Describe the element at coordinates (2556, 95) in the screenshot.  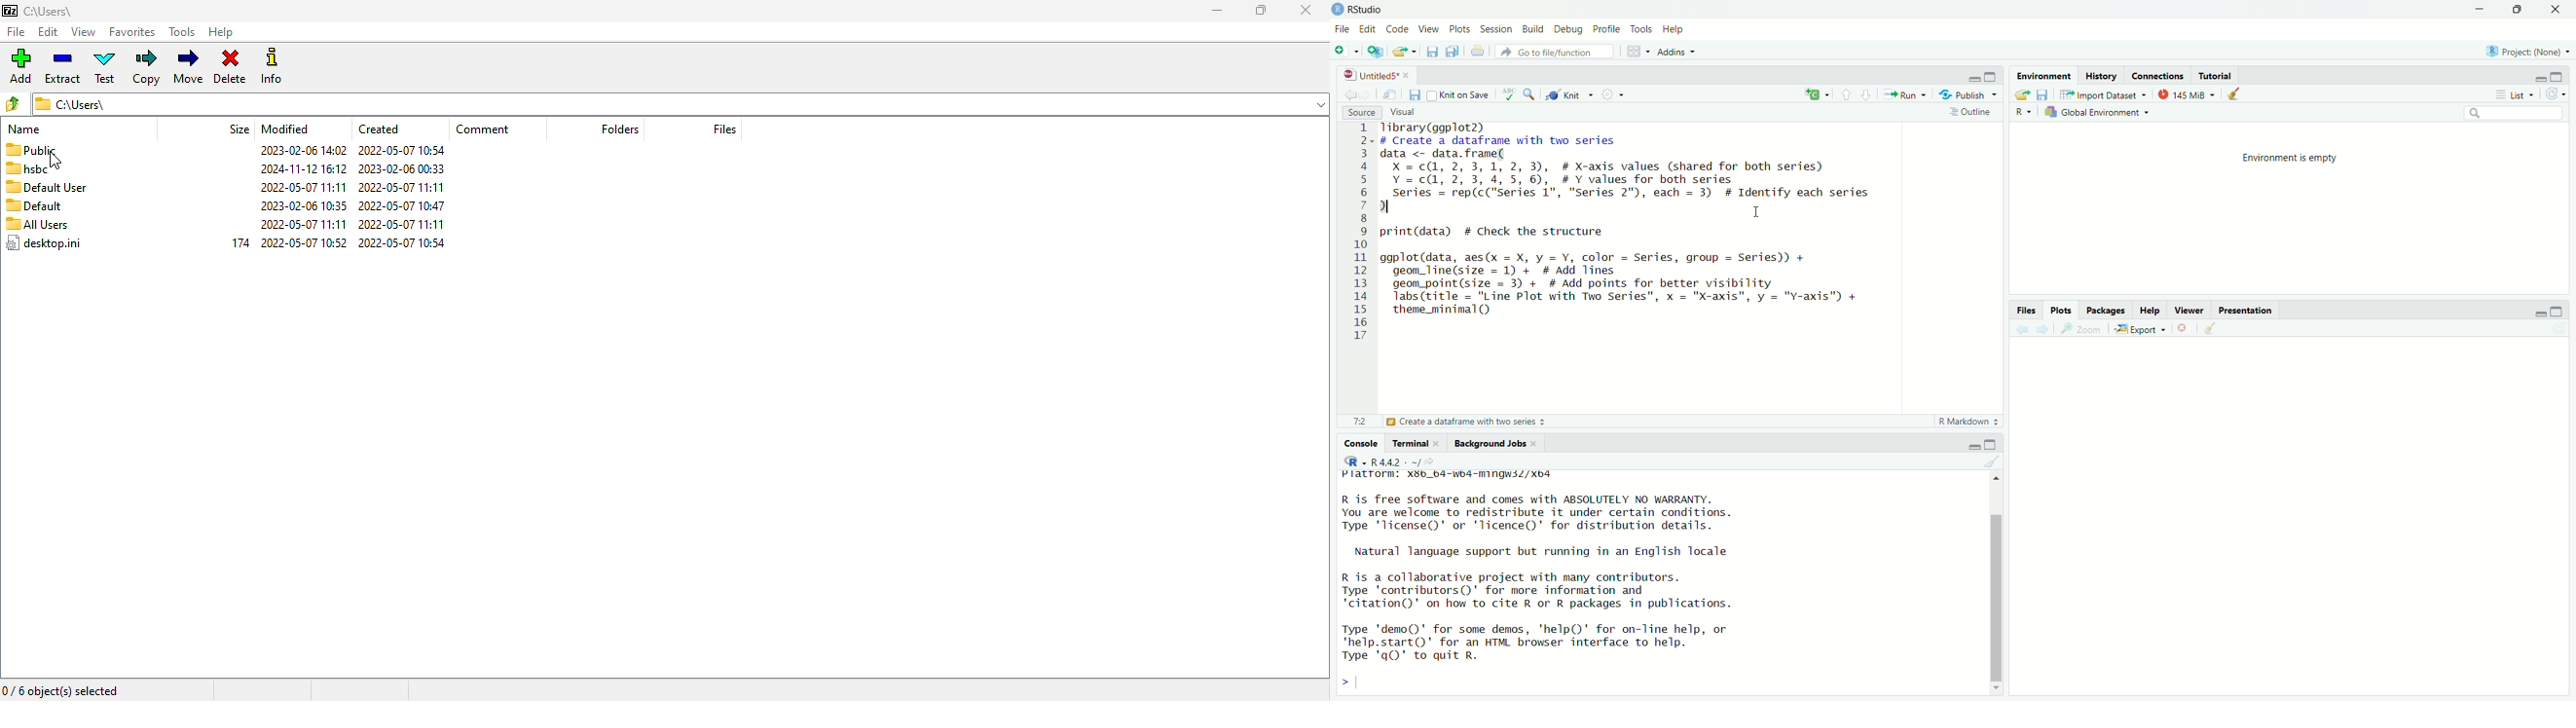
I see `Refresh the list of object in the Environment` at that location.